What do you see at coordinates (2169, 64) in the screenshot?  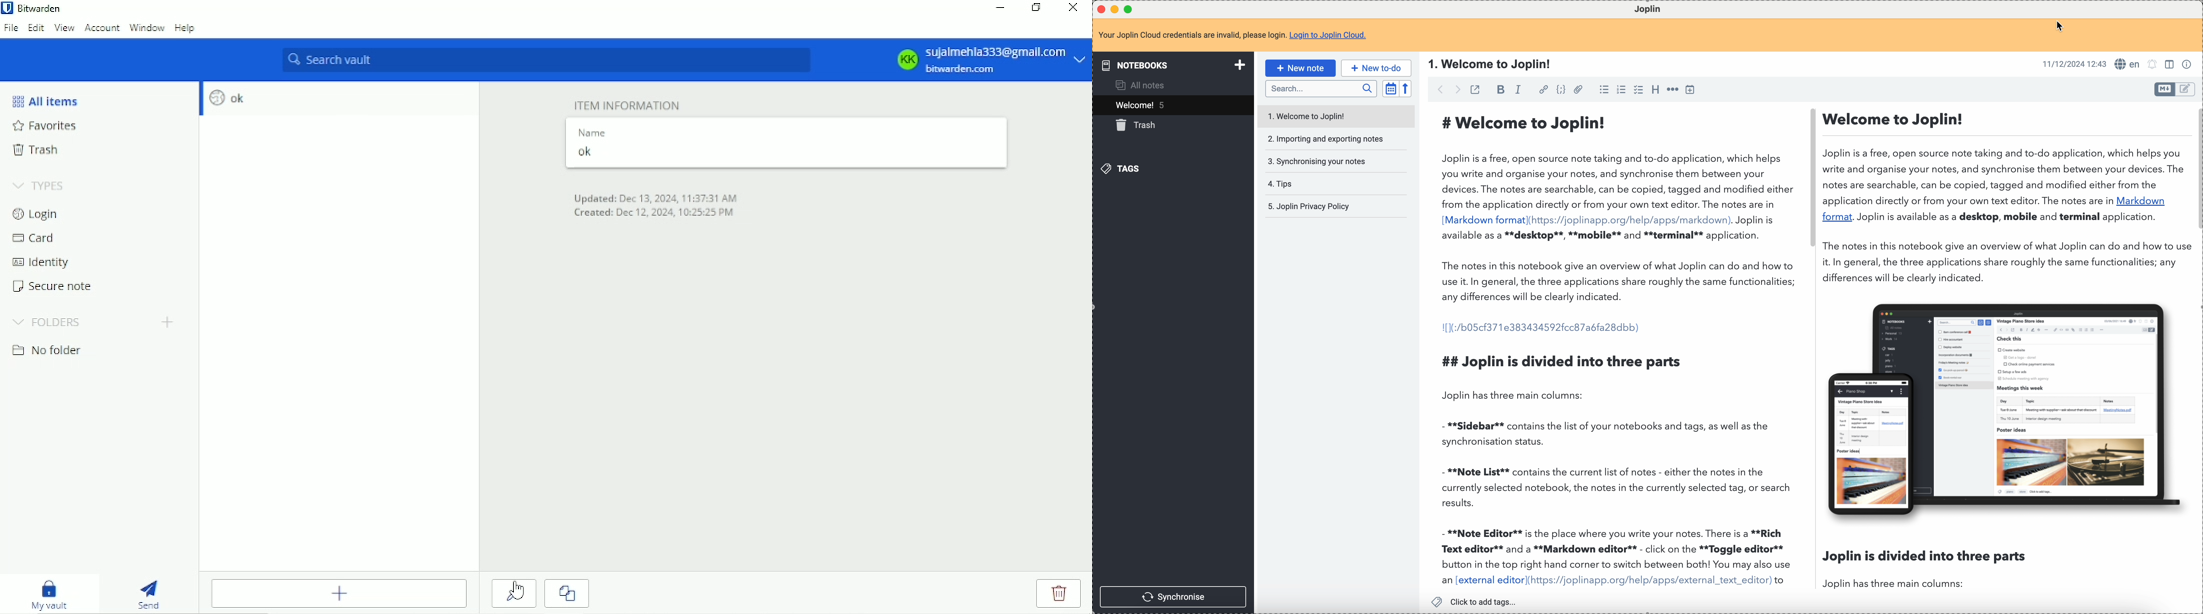 I see `toggle editor layout` at bounding box center [2169, 64].